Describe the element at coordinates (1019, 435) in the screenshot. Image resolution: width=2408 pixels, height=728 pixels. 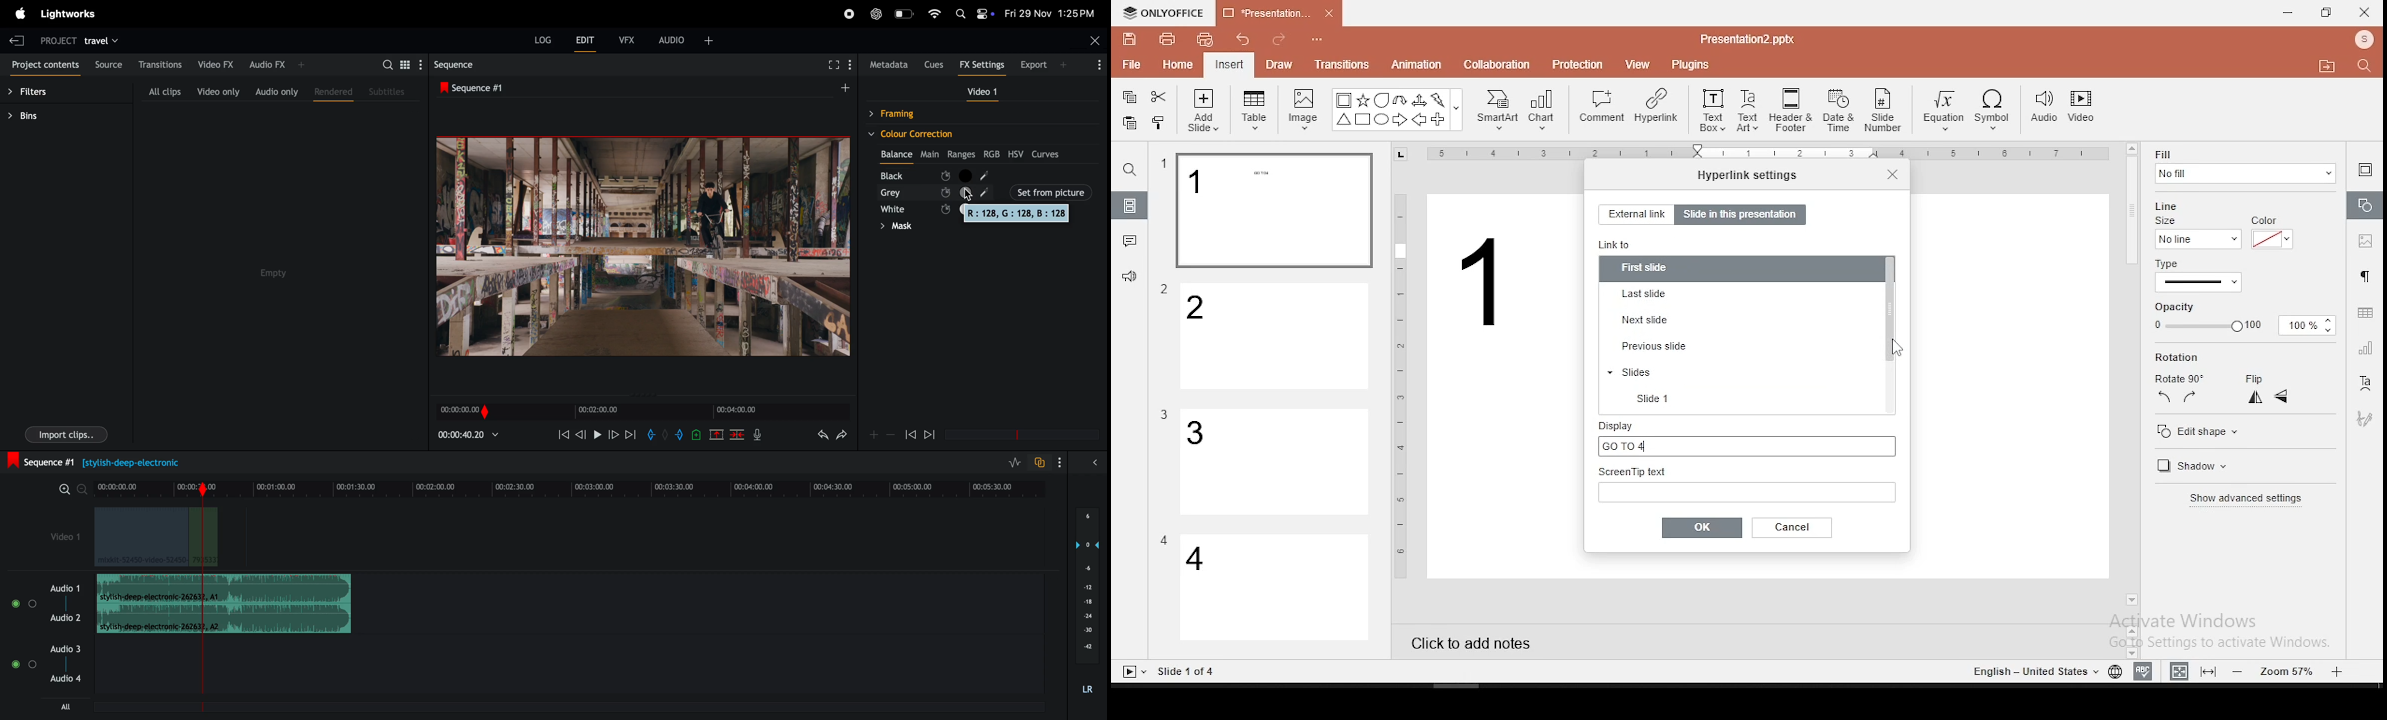
I see `time frame` at that location.